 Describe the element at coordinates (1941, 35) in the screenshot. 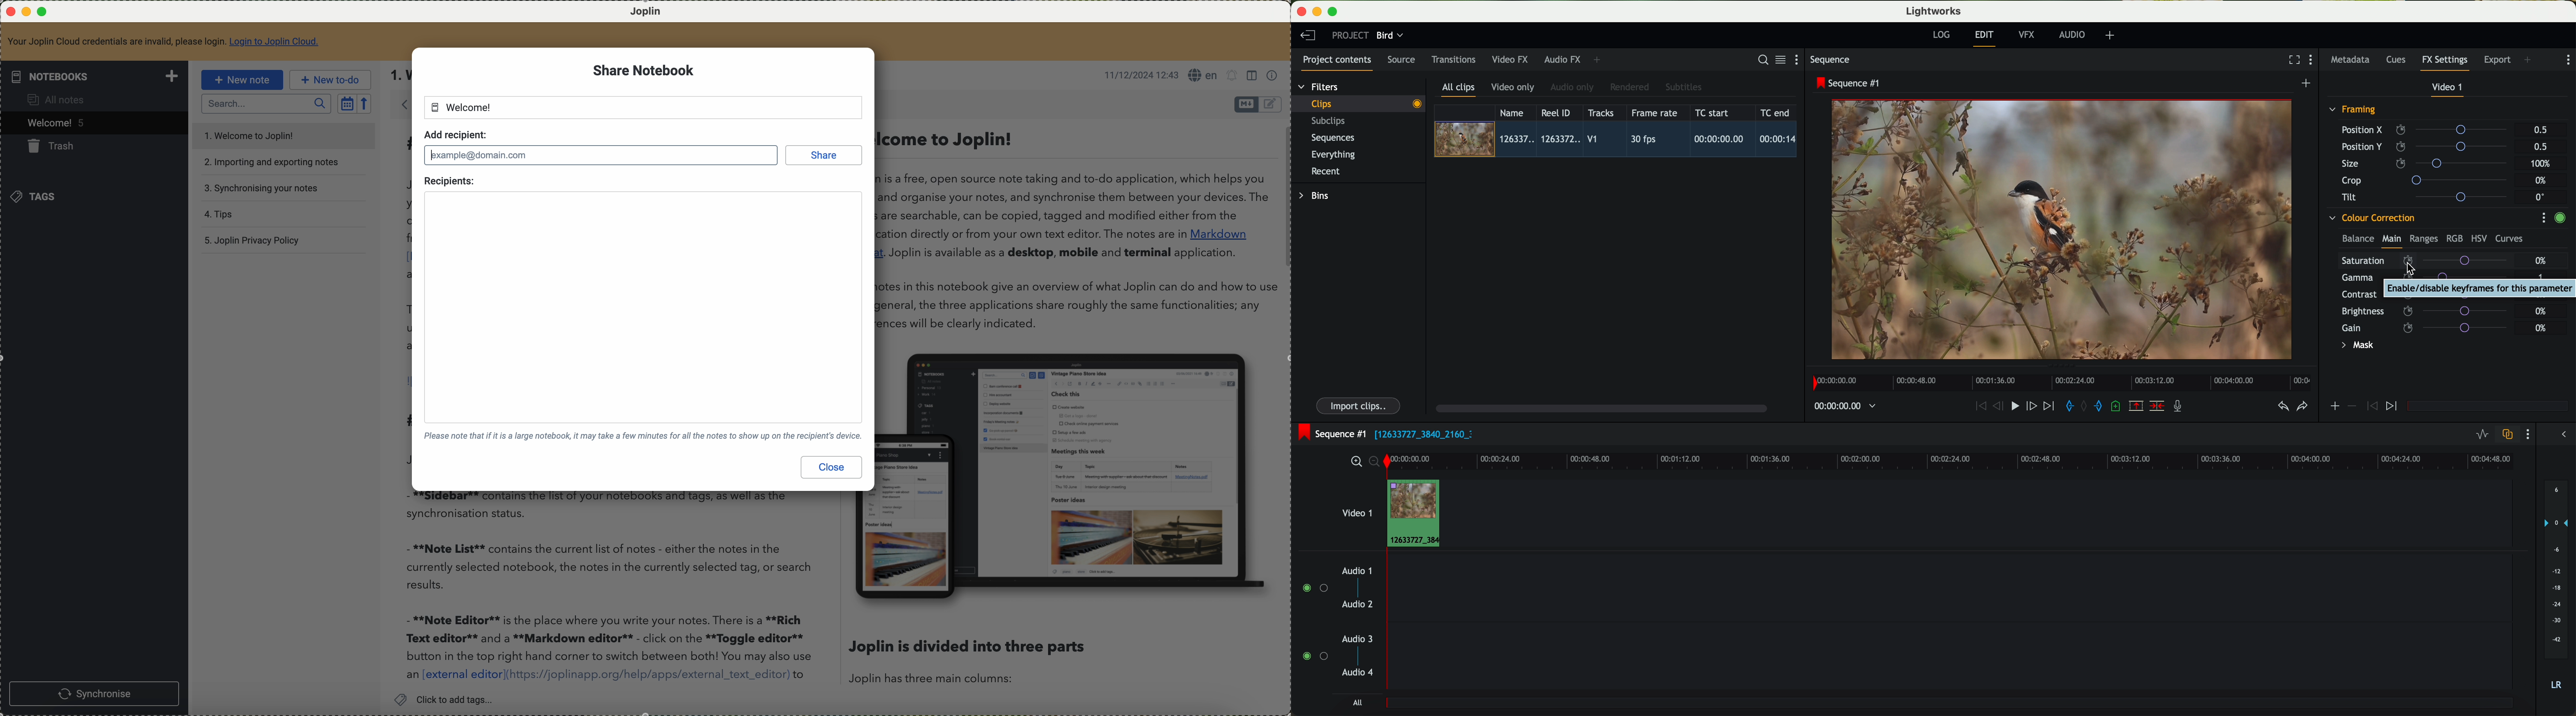

I see `log` at that location.